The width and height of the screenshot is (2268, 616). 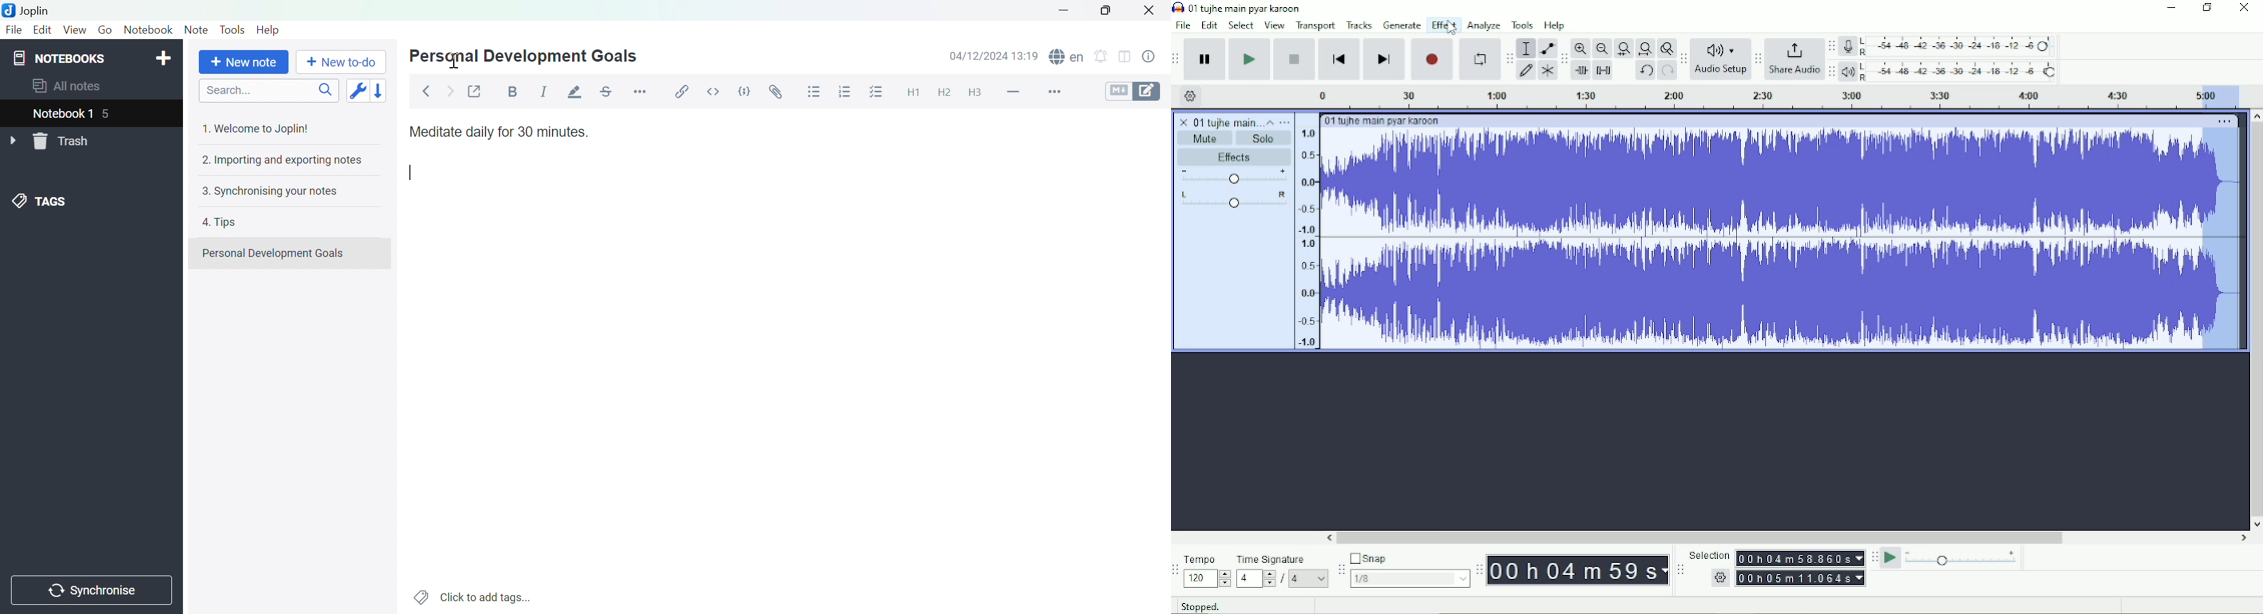 I want to click on Bold, so click(x=510, y=92).